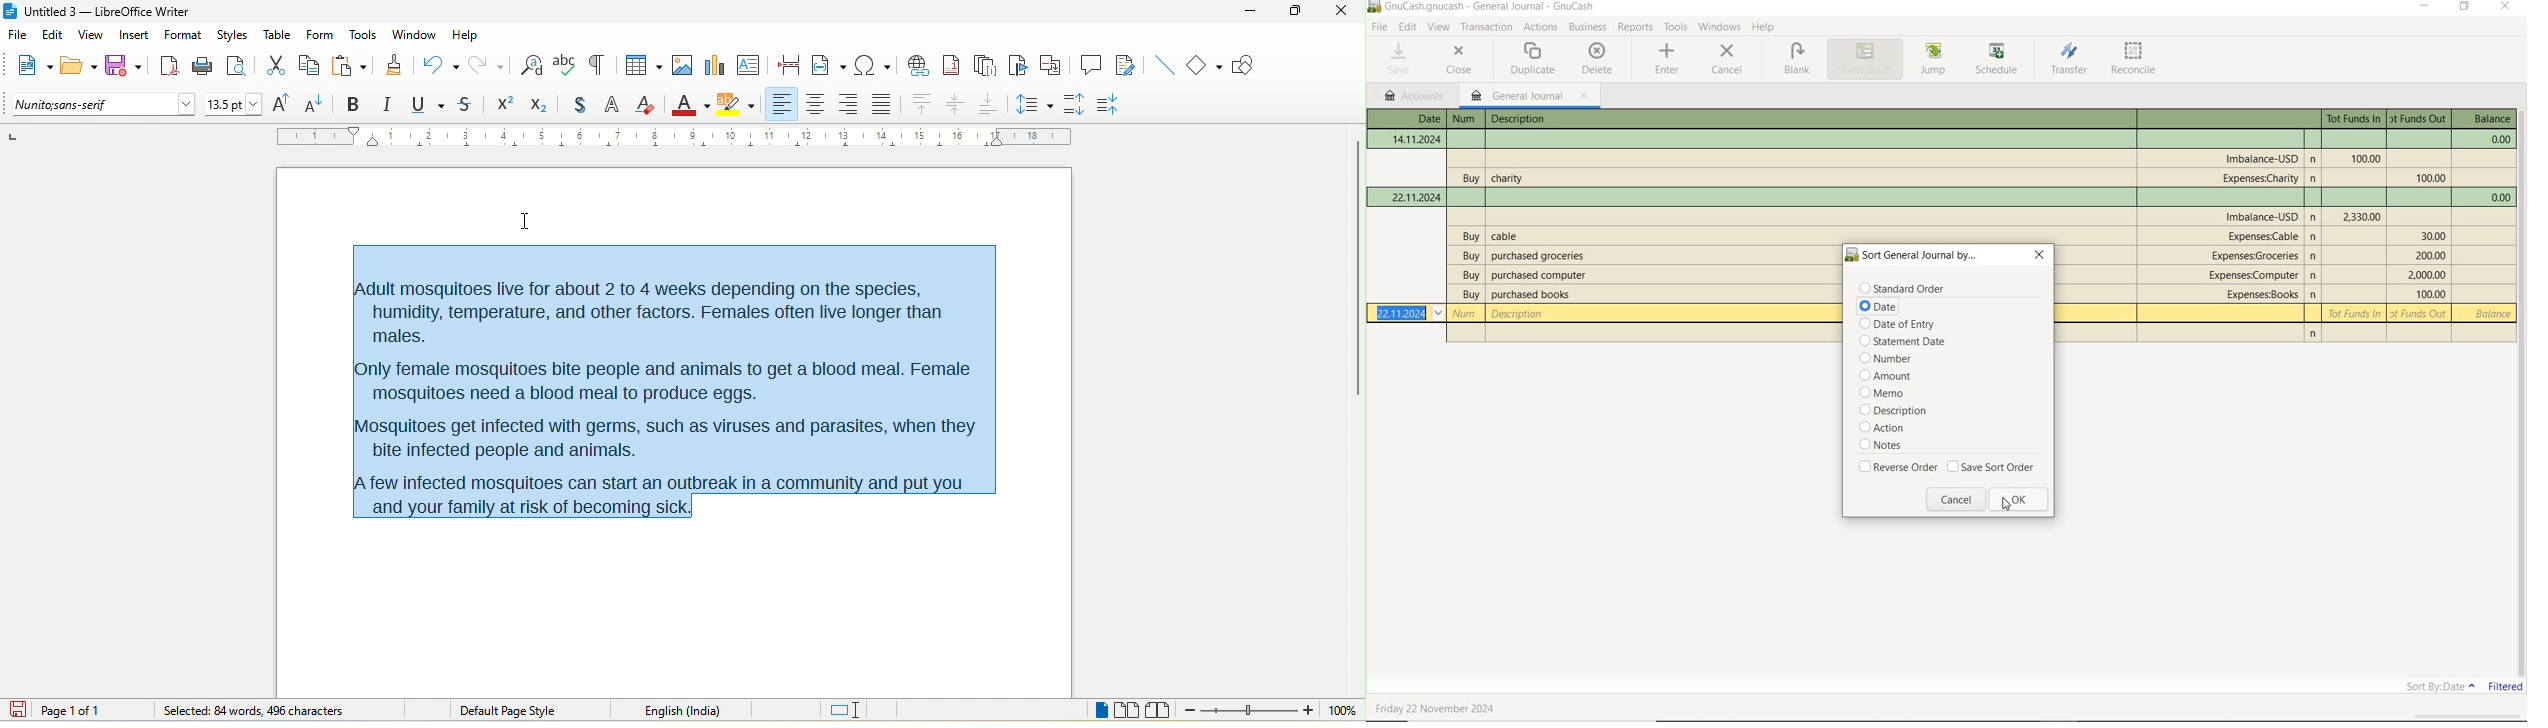  I want to click on Tot Funds Out, so click(2430, 295).